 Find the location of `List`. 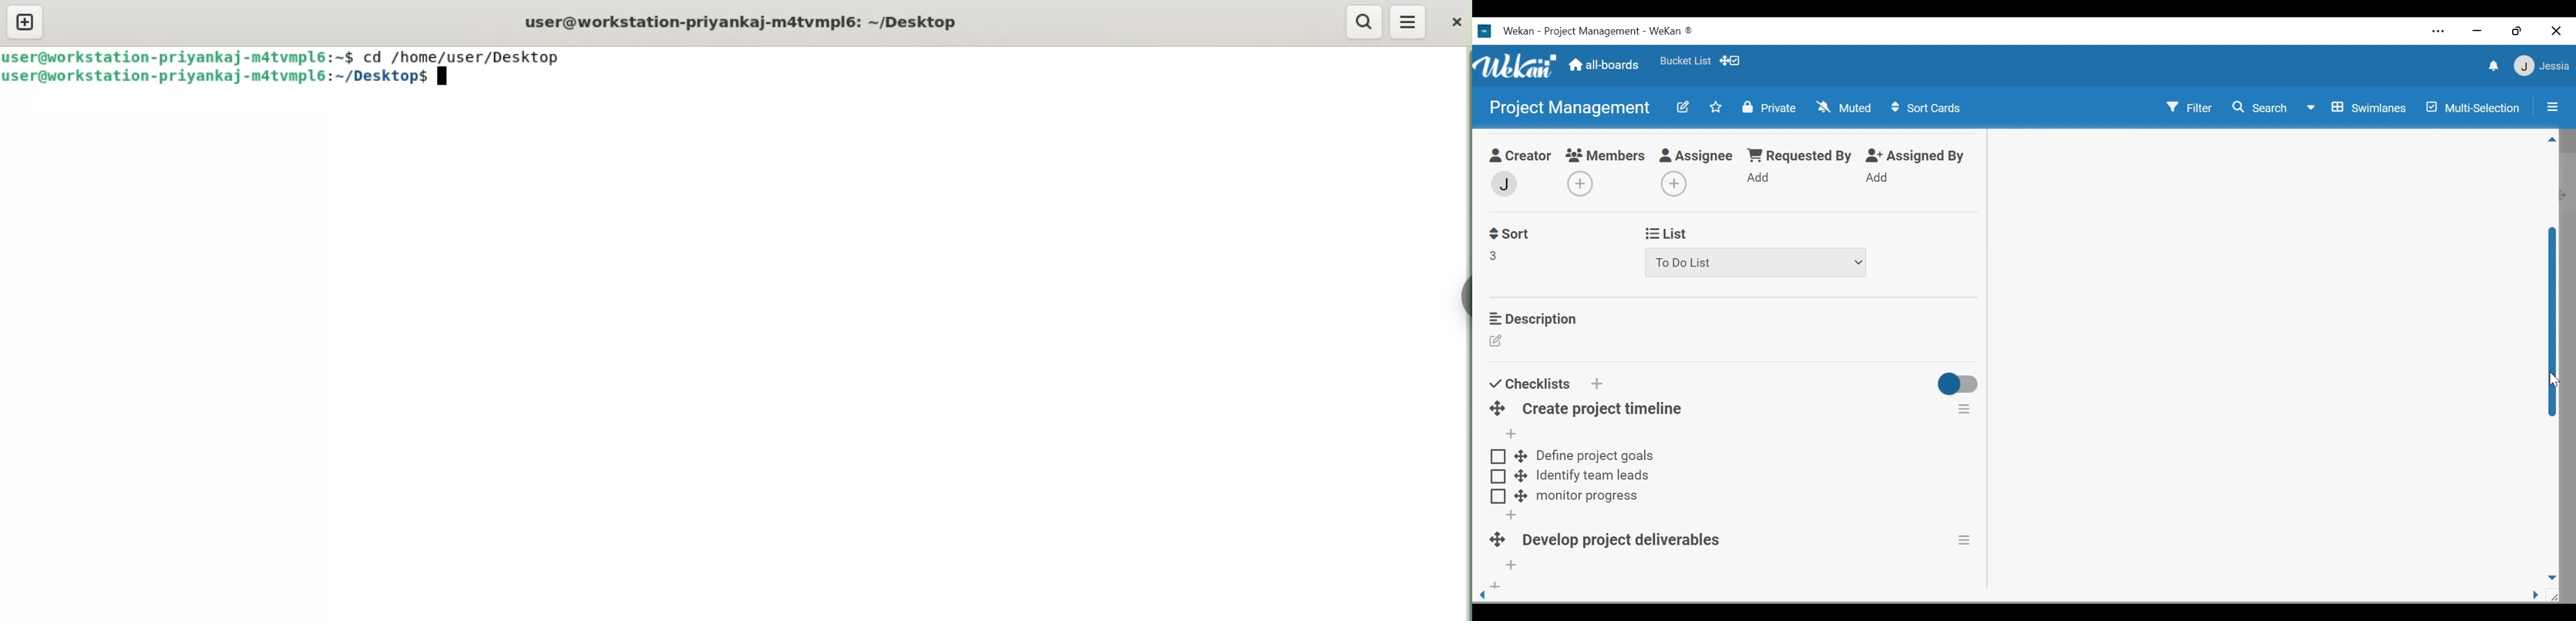

List is located at coordinates (1664, 234).